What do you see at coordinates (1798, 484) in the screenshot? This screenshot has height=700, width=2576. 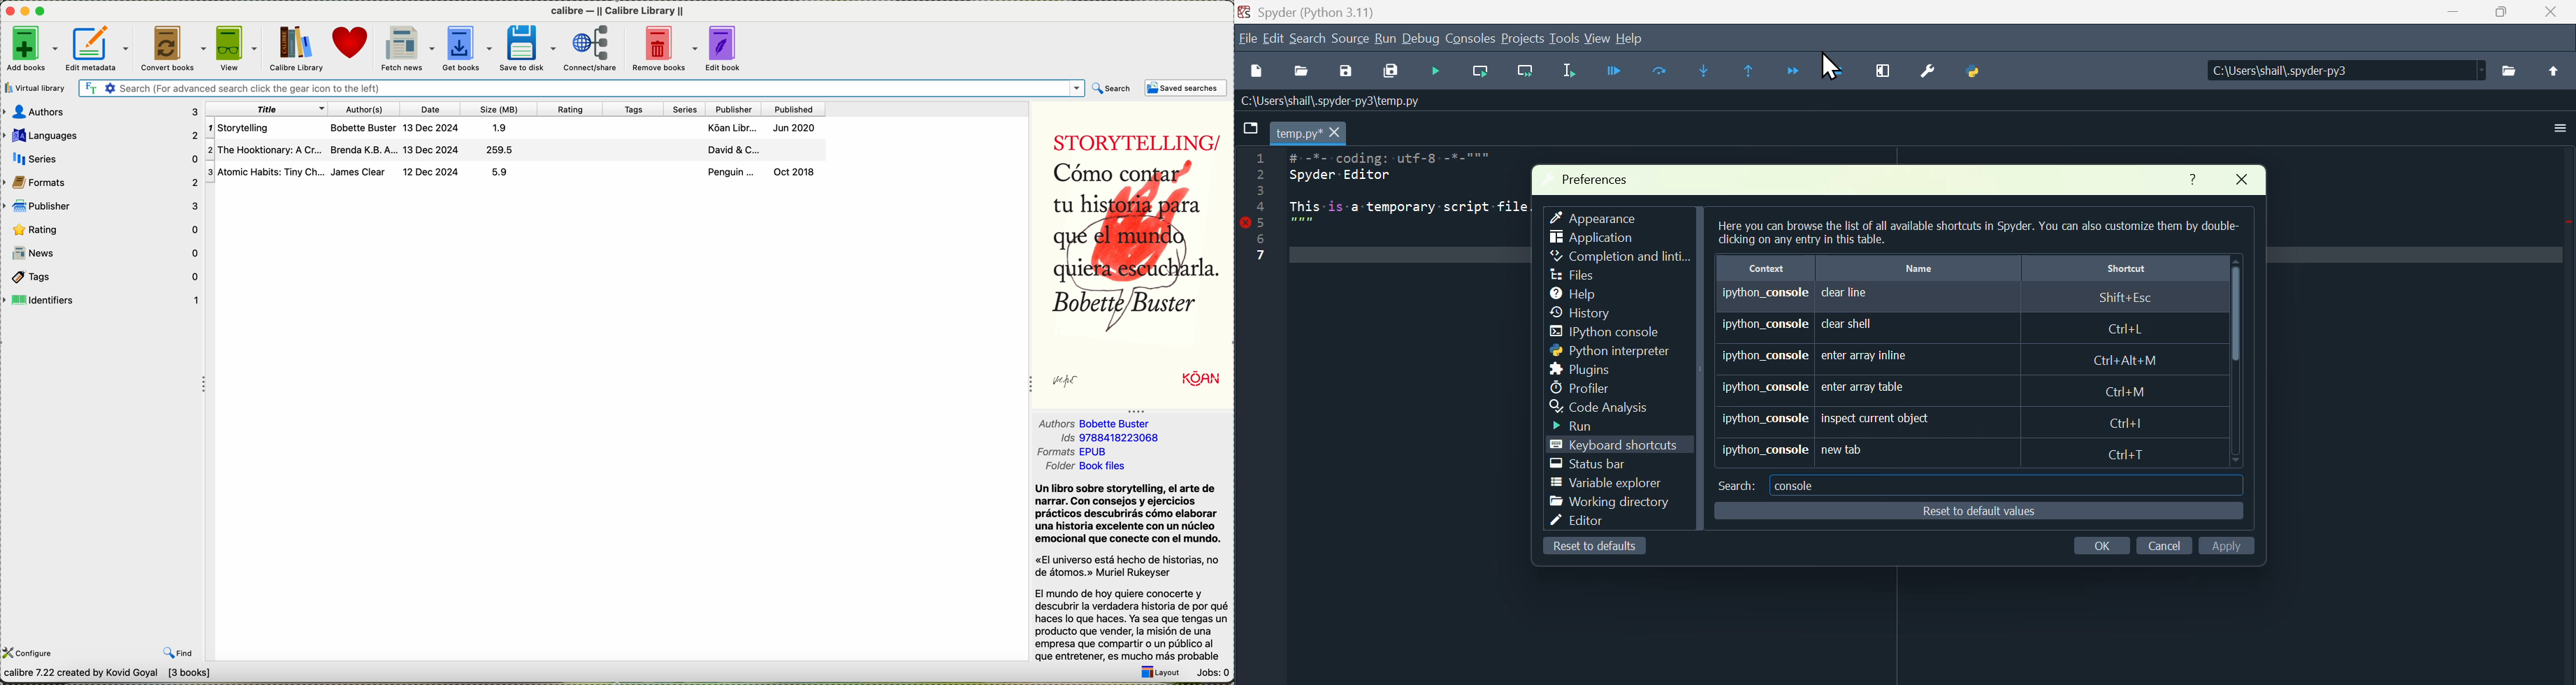 I see `Console` at bounding box center [1798, 484].